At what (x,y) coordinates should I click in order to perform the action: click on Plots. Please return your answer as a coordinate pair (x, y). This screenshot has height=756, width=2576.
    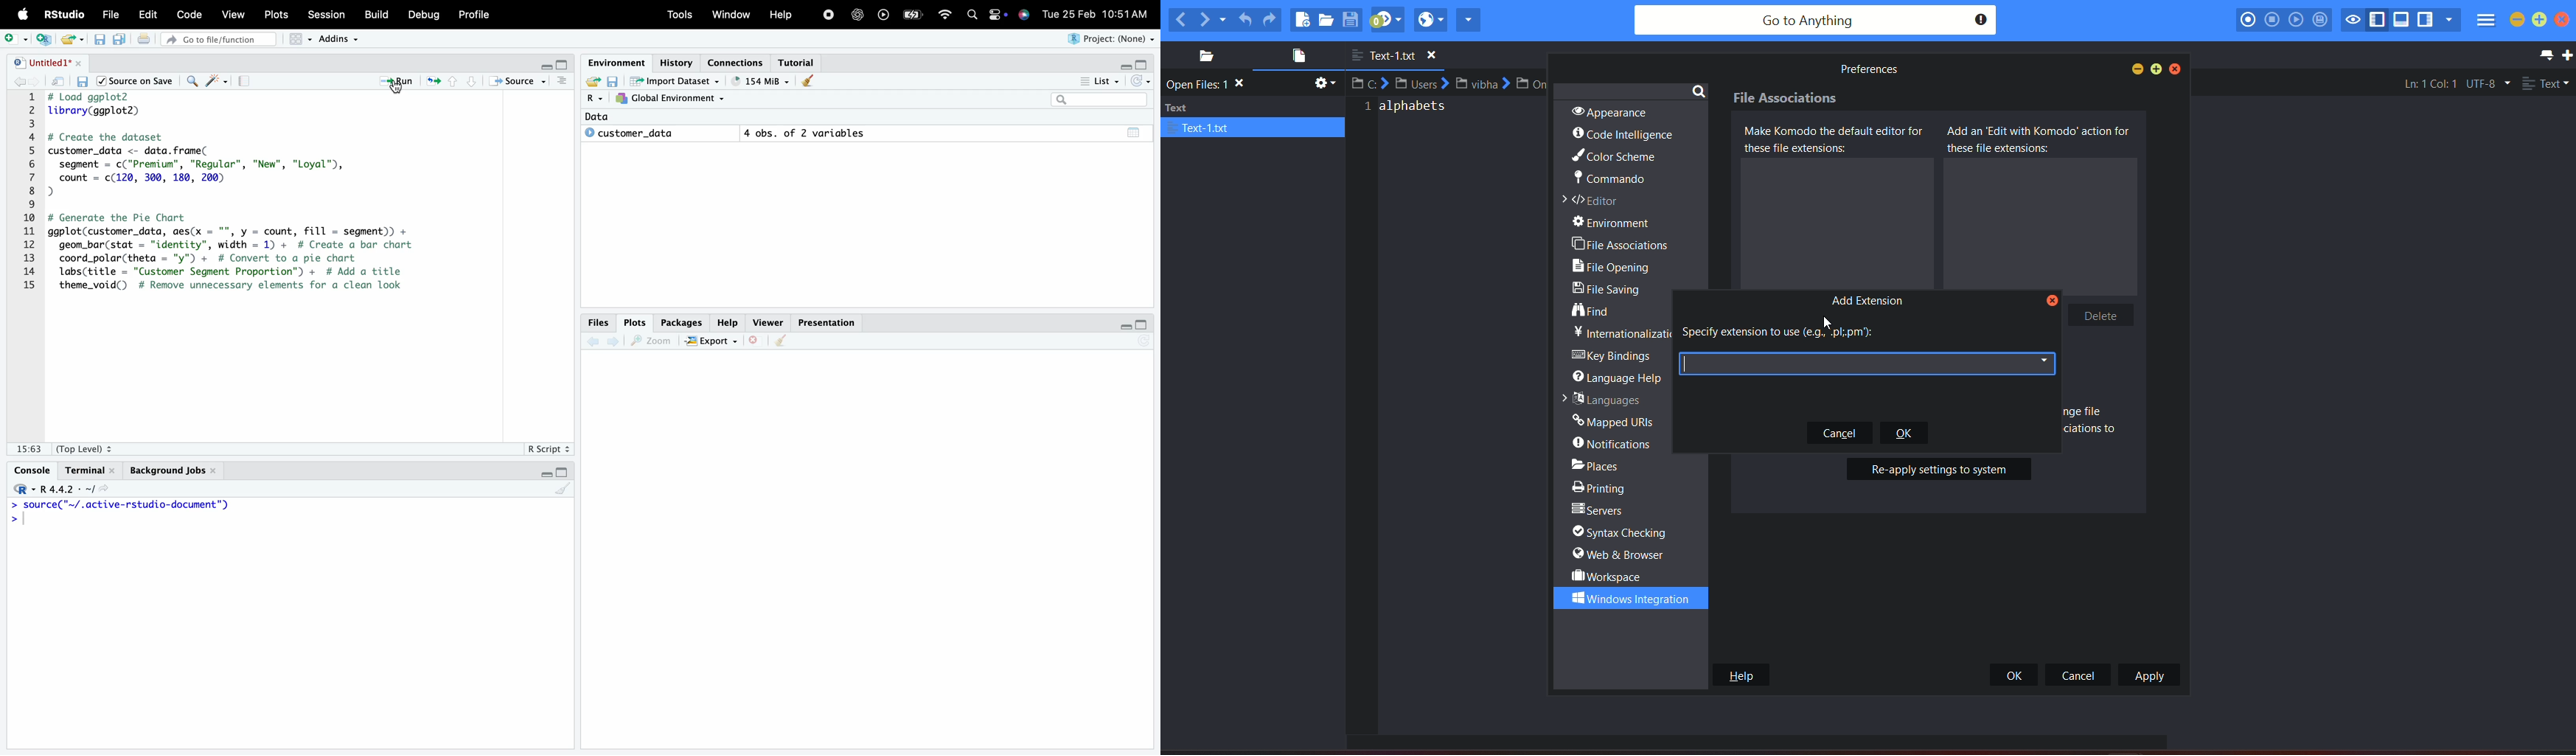
    Looking at the image, I should click on (279, 15).